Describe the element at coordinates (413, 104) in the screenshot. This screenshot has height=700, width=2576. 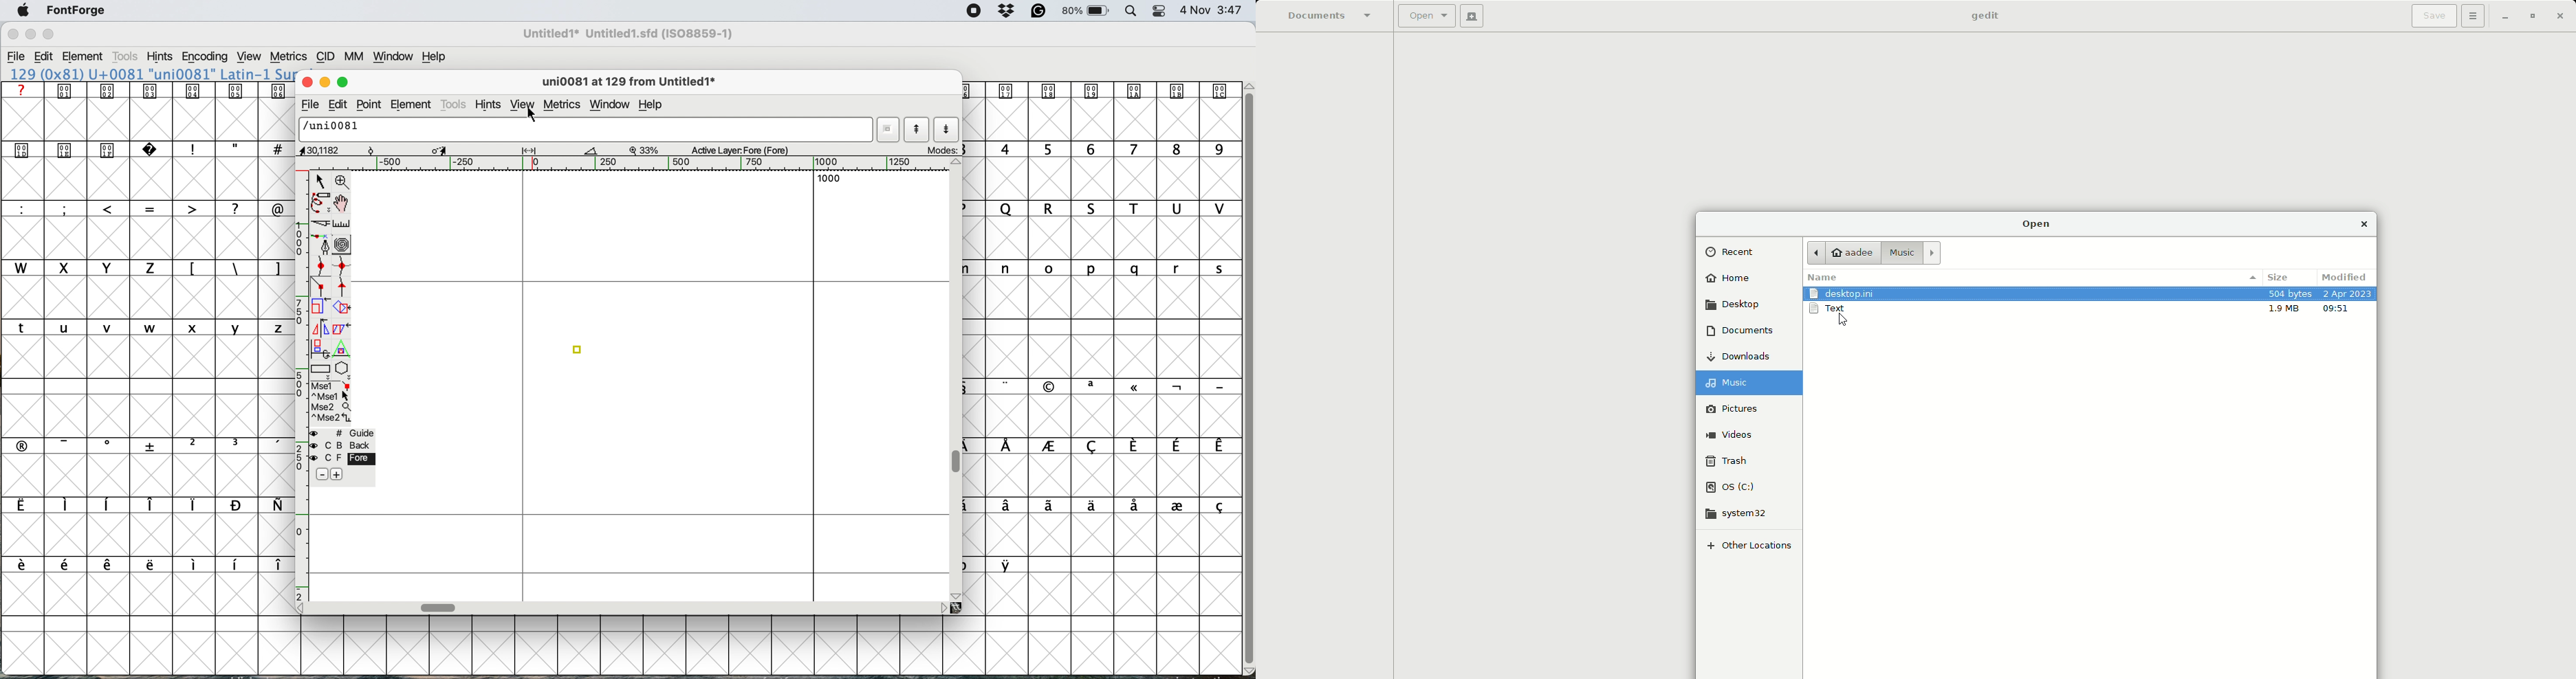
I see `element` at that location.